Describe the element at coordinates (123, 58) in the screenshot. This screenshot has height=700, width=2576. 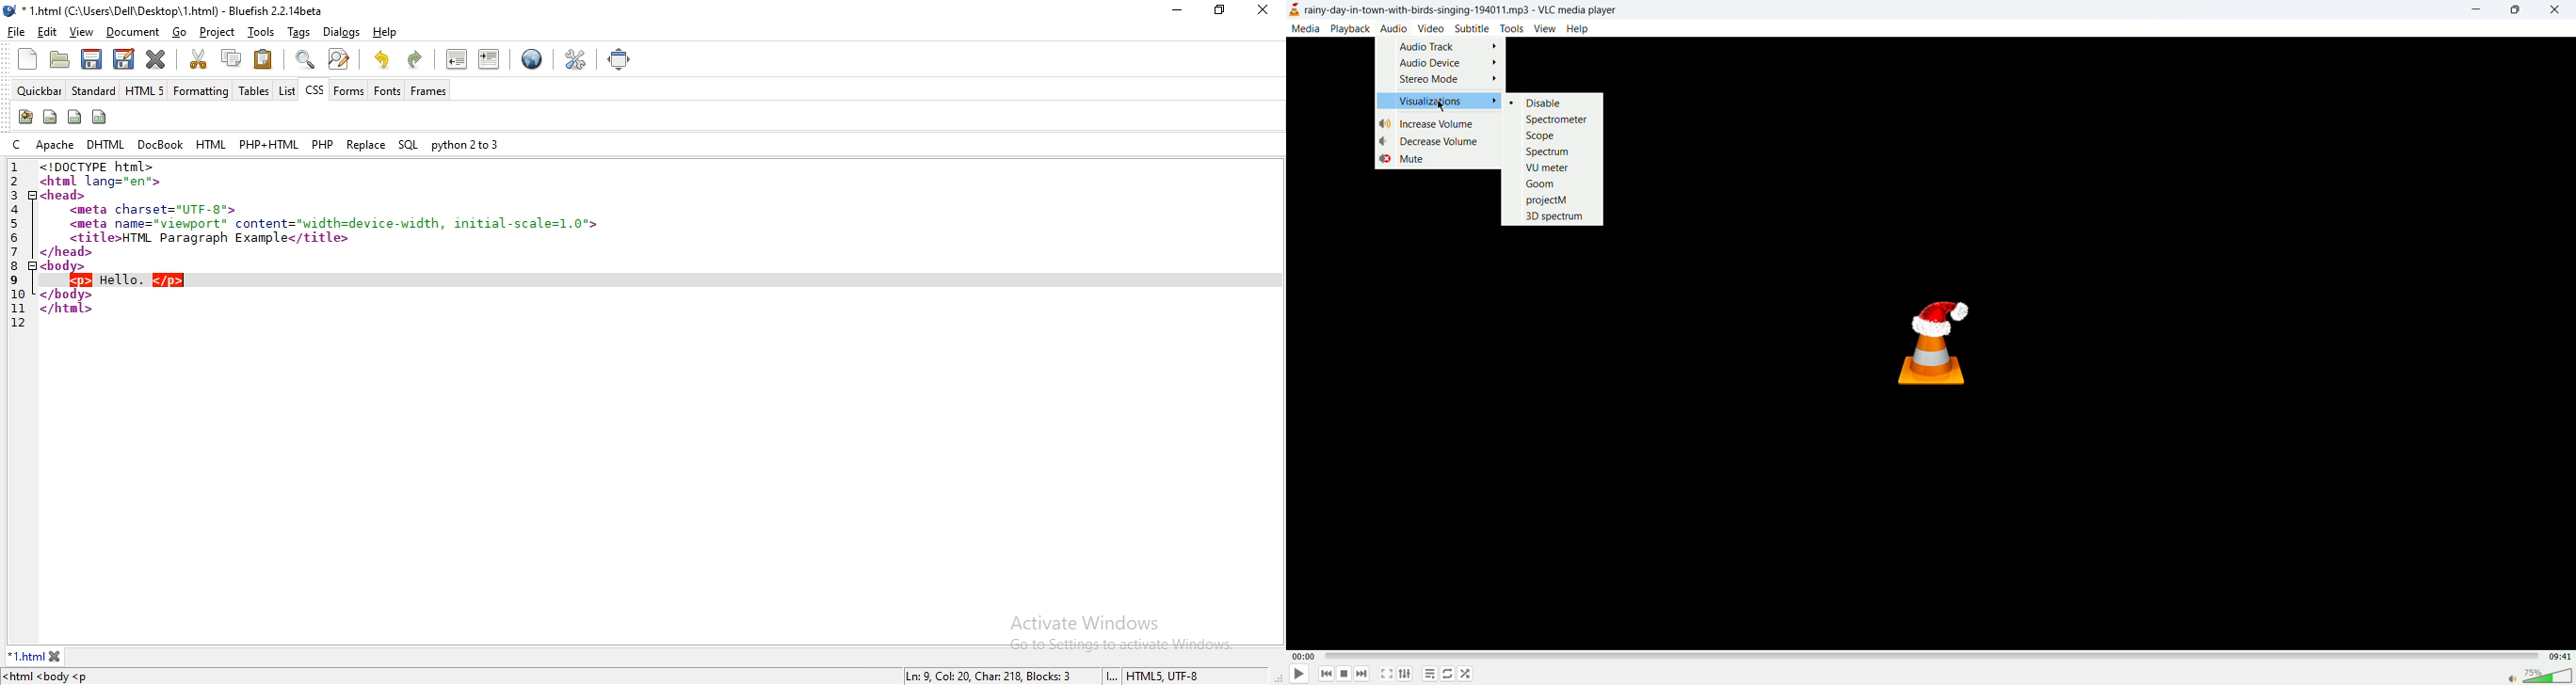
I see `save file as` at that location.